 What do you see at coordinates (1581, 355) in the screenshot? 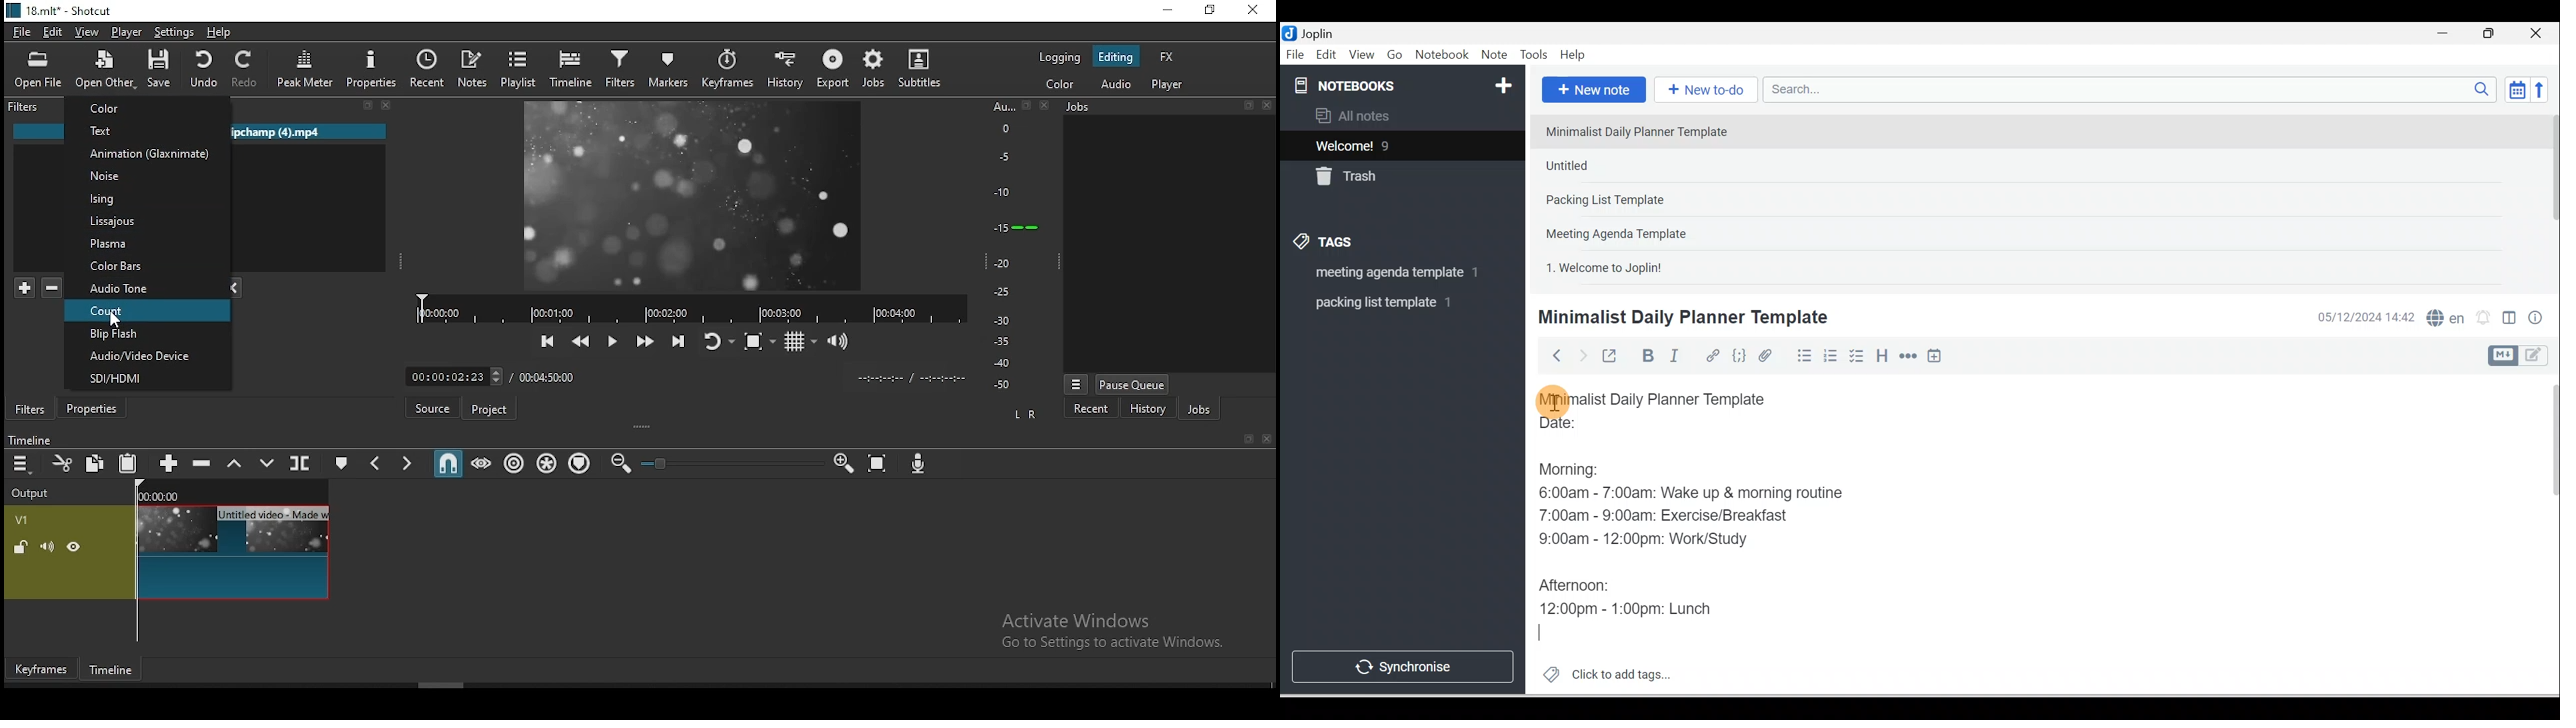
I see `Forward` at bounding box center [1581, 355].